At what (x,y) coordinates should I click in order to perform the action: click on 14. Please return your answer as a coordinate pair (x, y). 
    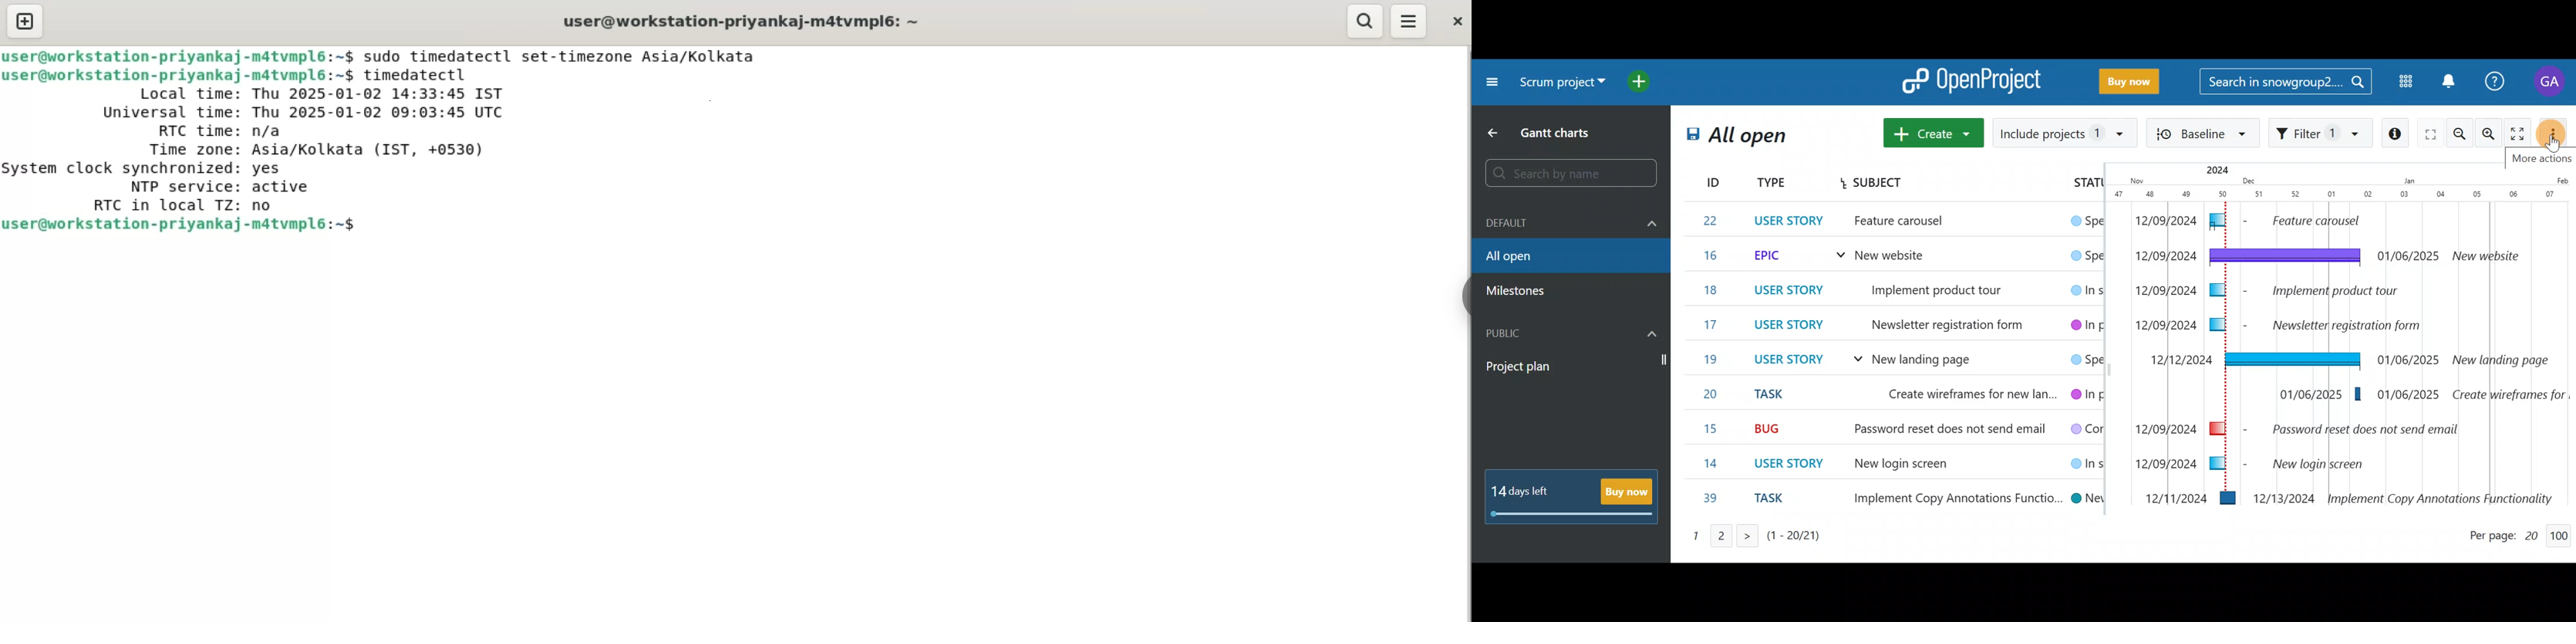
    Looking at the image, I should click on (1714, 464).